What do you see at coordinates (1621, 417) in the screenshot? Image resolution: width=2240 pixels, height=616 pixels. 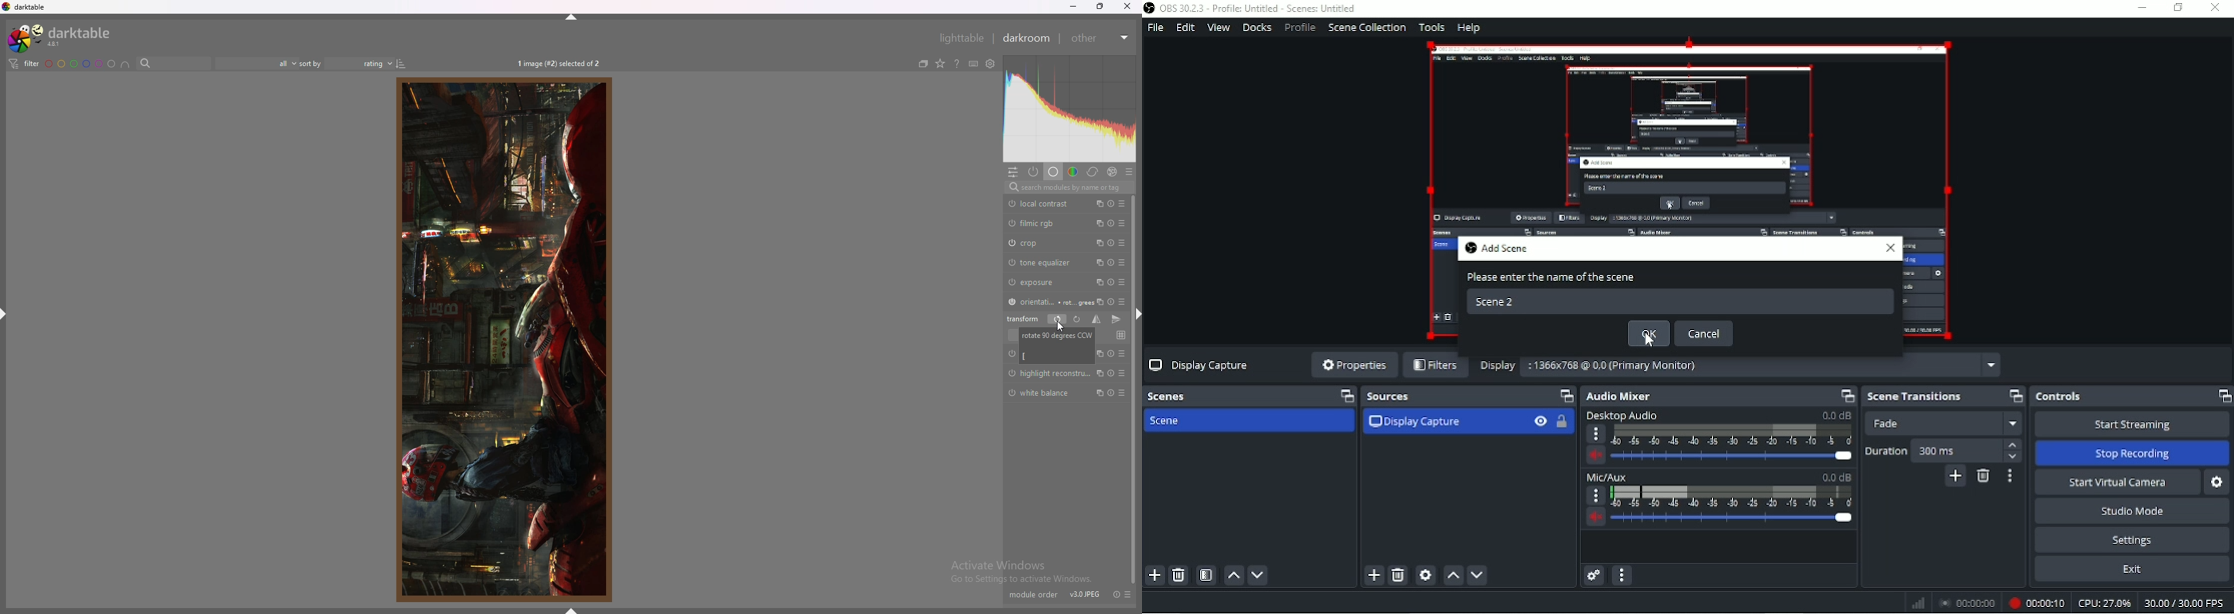 I see `Desktop Audio` at bounding box center [1621, 417].